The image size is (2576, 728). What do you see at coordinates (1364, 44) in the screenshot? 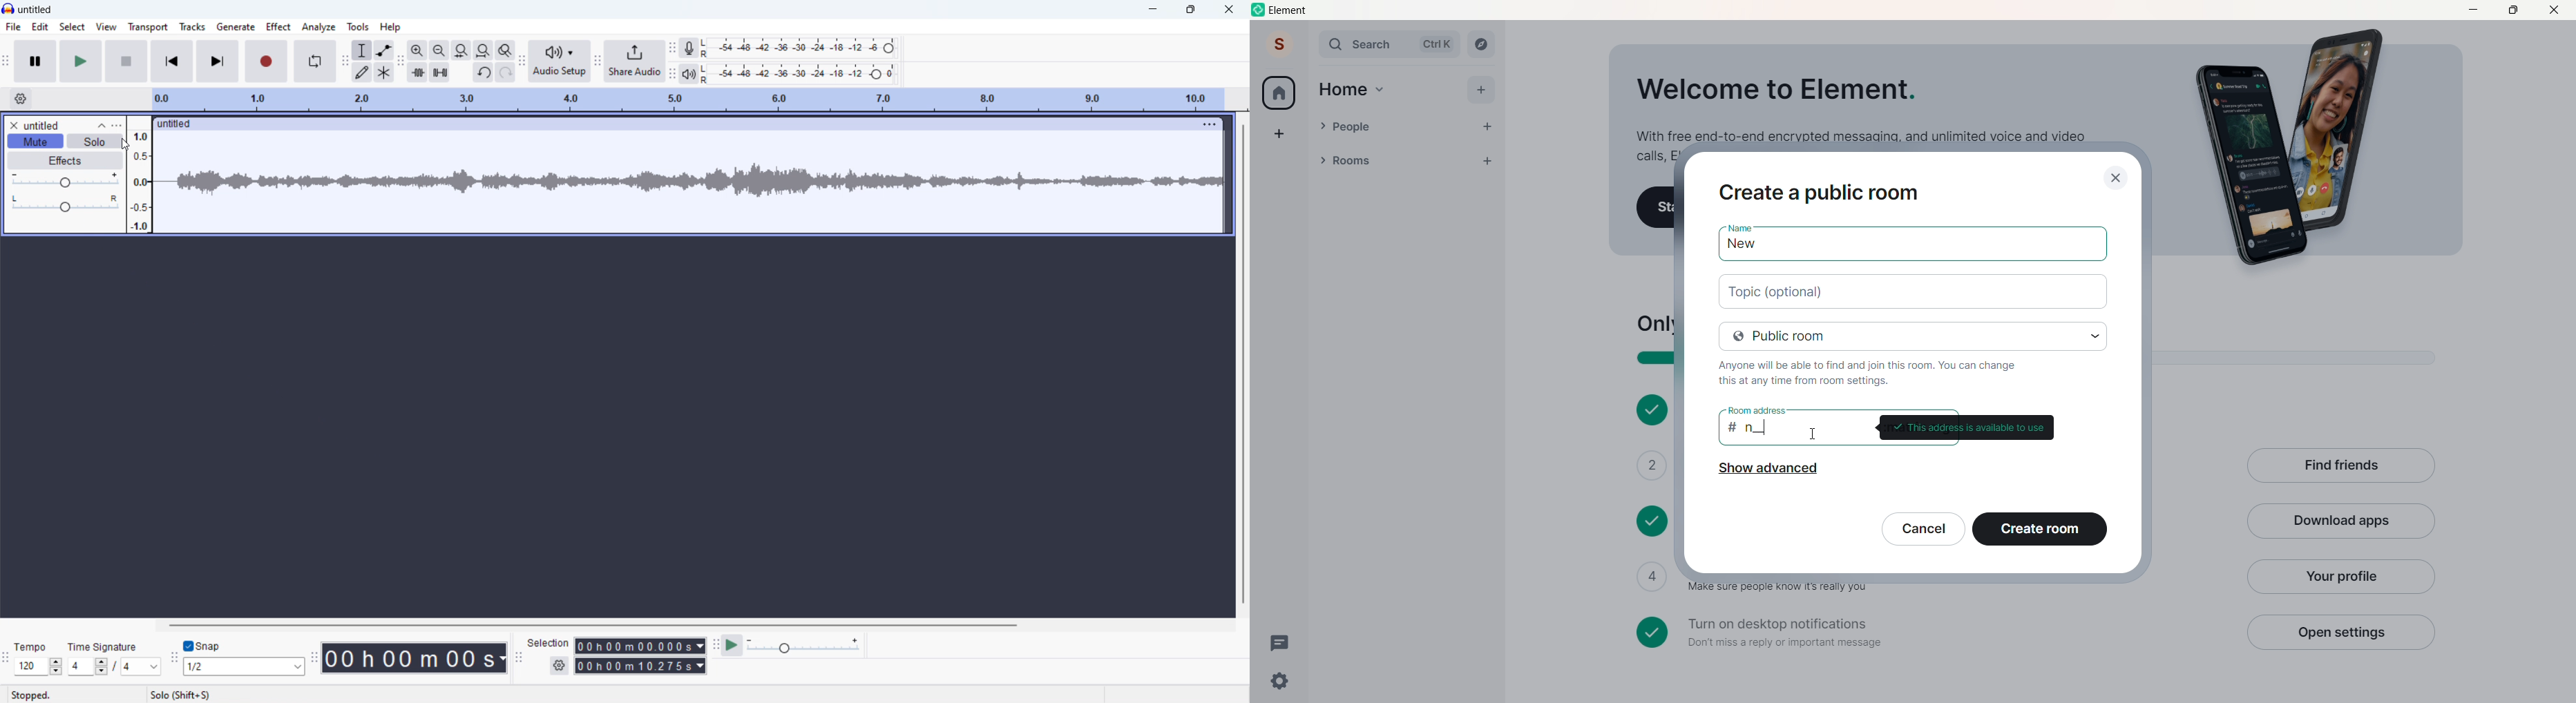
I see `Search Bar` at bounding box center [1364, 44].